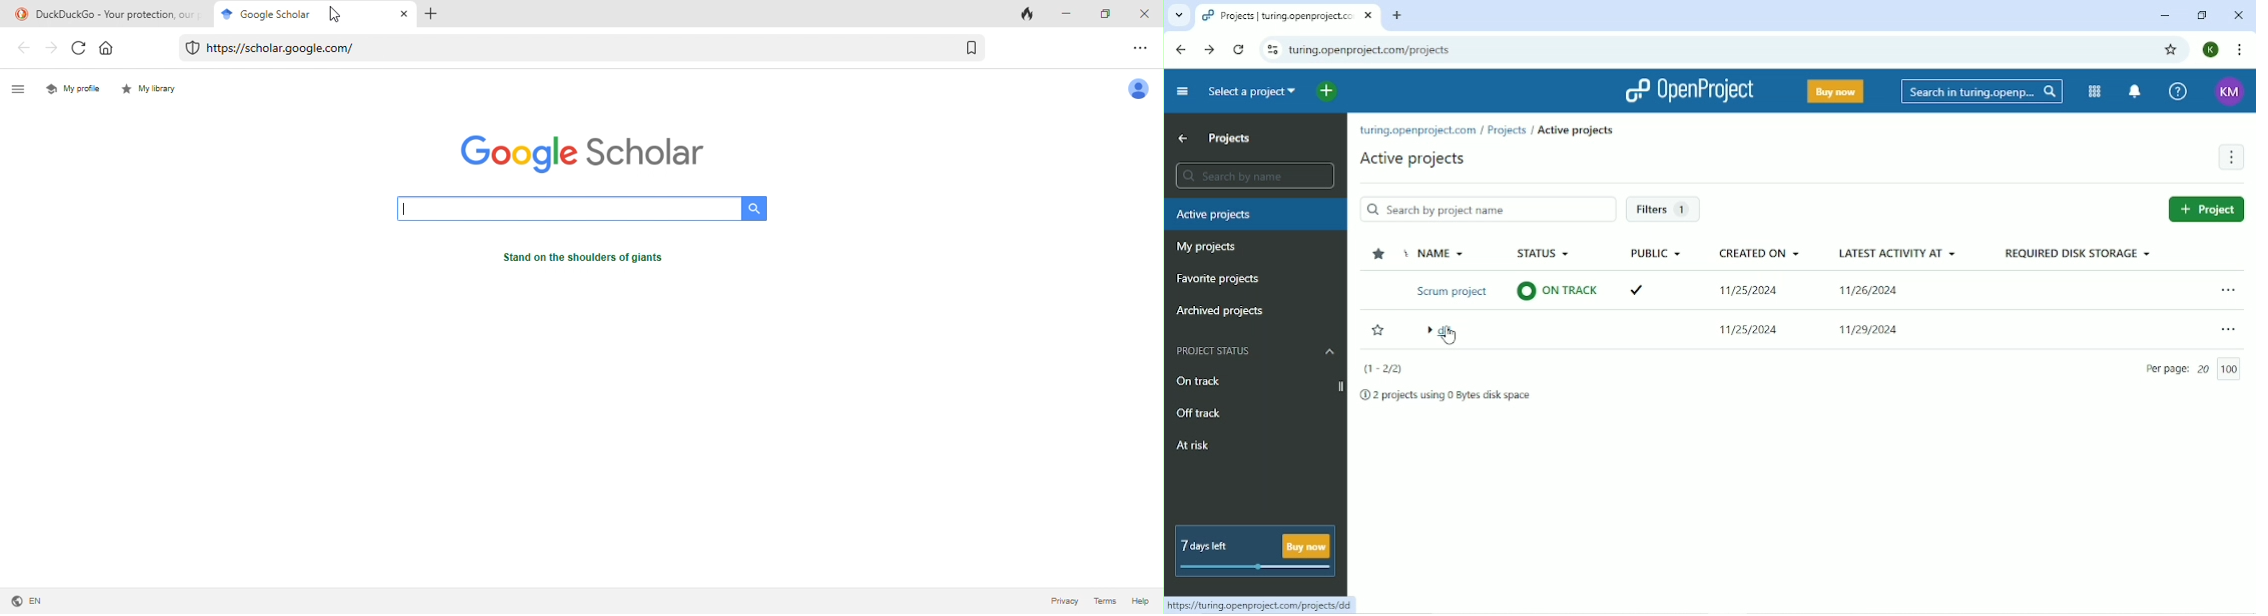  I want to click on turing.openproject.com, so click(1415, 131).